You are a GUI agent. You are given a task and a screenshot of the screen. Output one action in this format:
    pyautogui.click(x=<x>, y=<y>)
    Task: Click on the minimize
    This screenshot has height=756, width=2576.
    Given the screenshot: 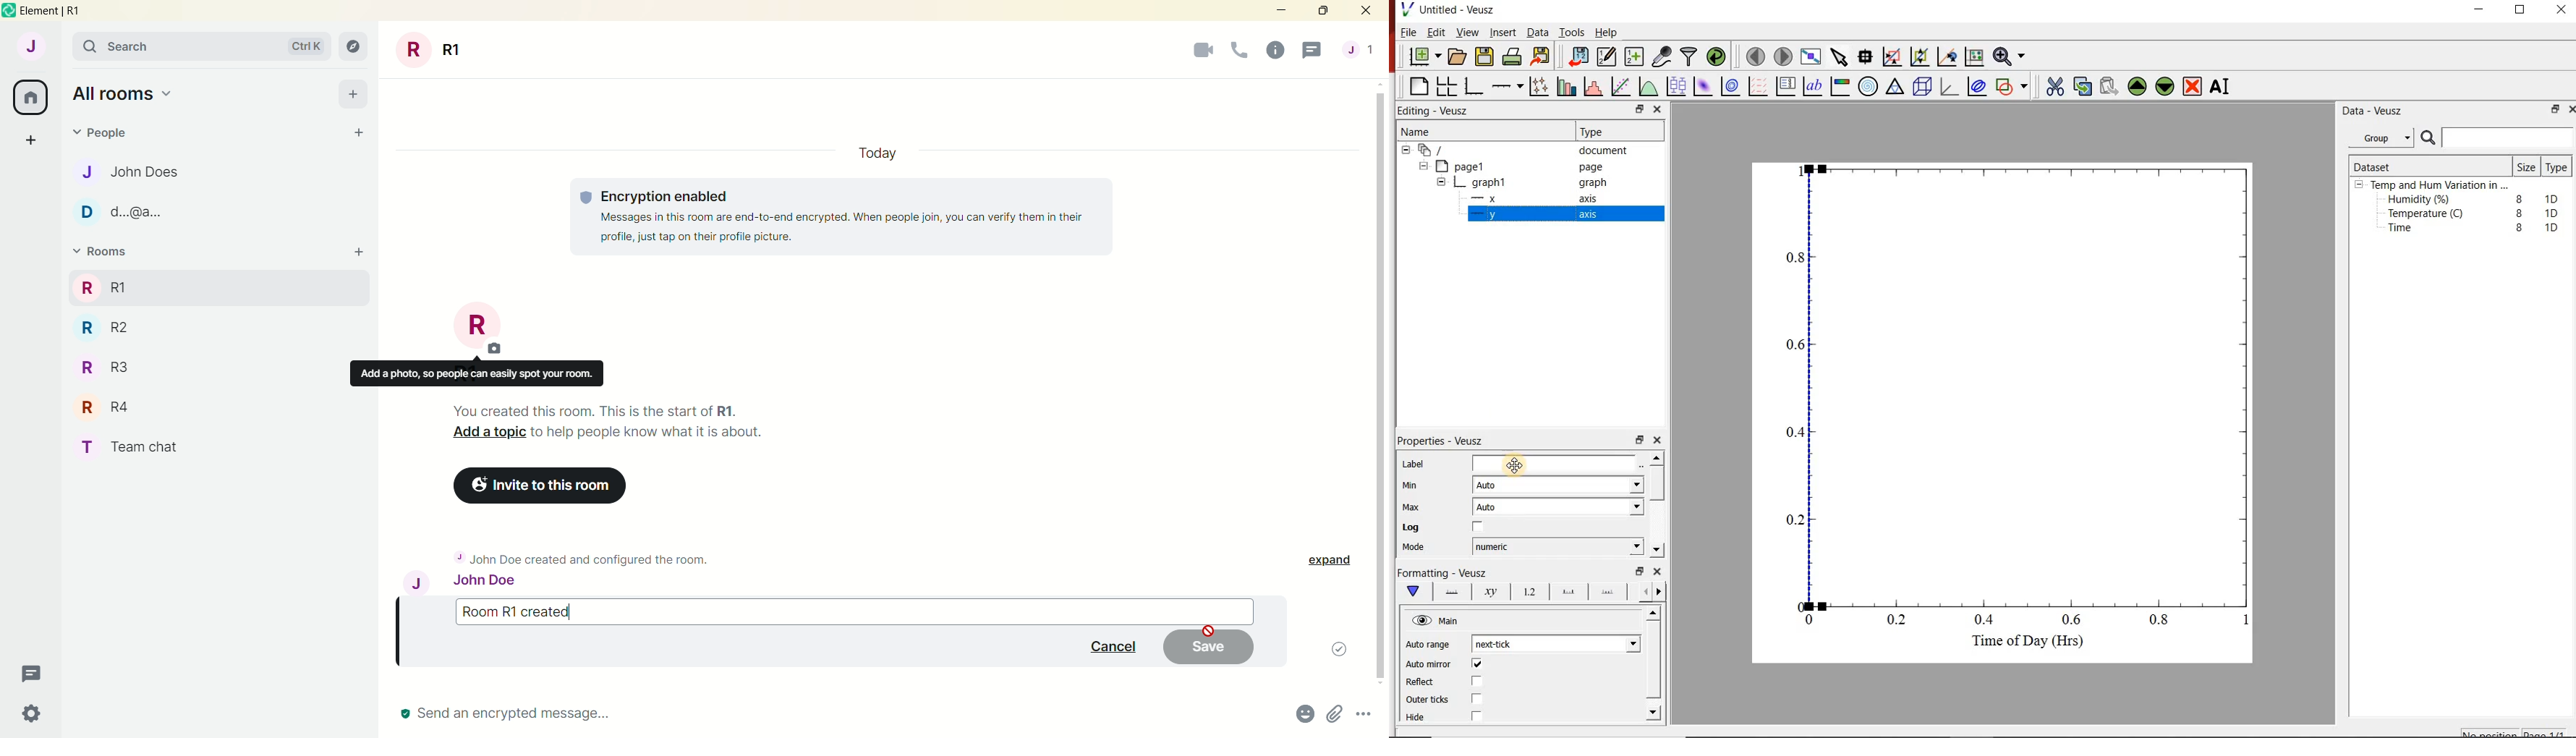 What is the action you would take?
    pyautogui.click(x=2484, y=10)
    